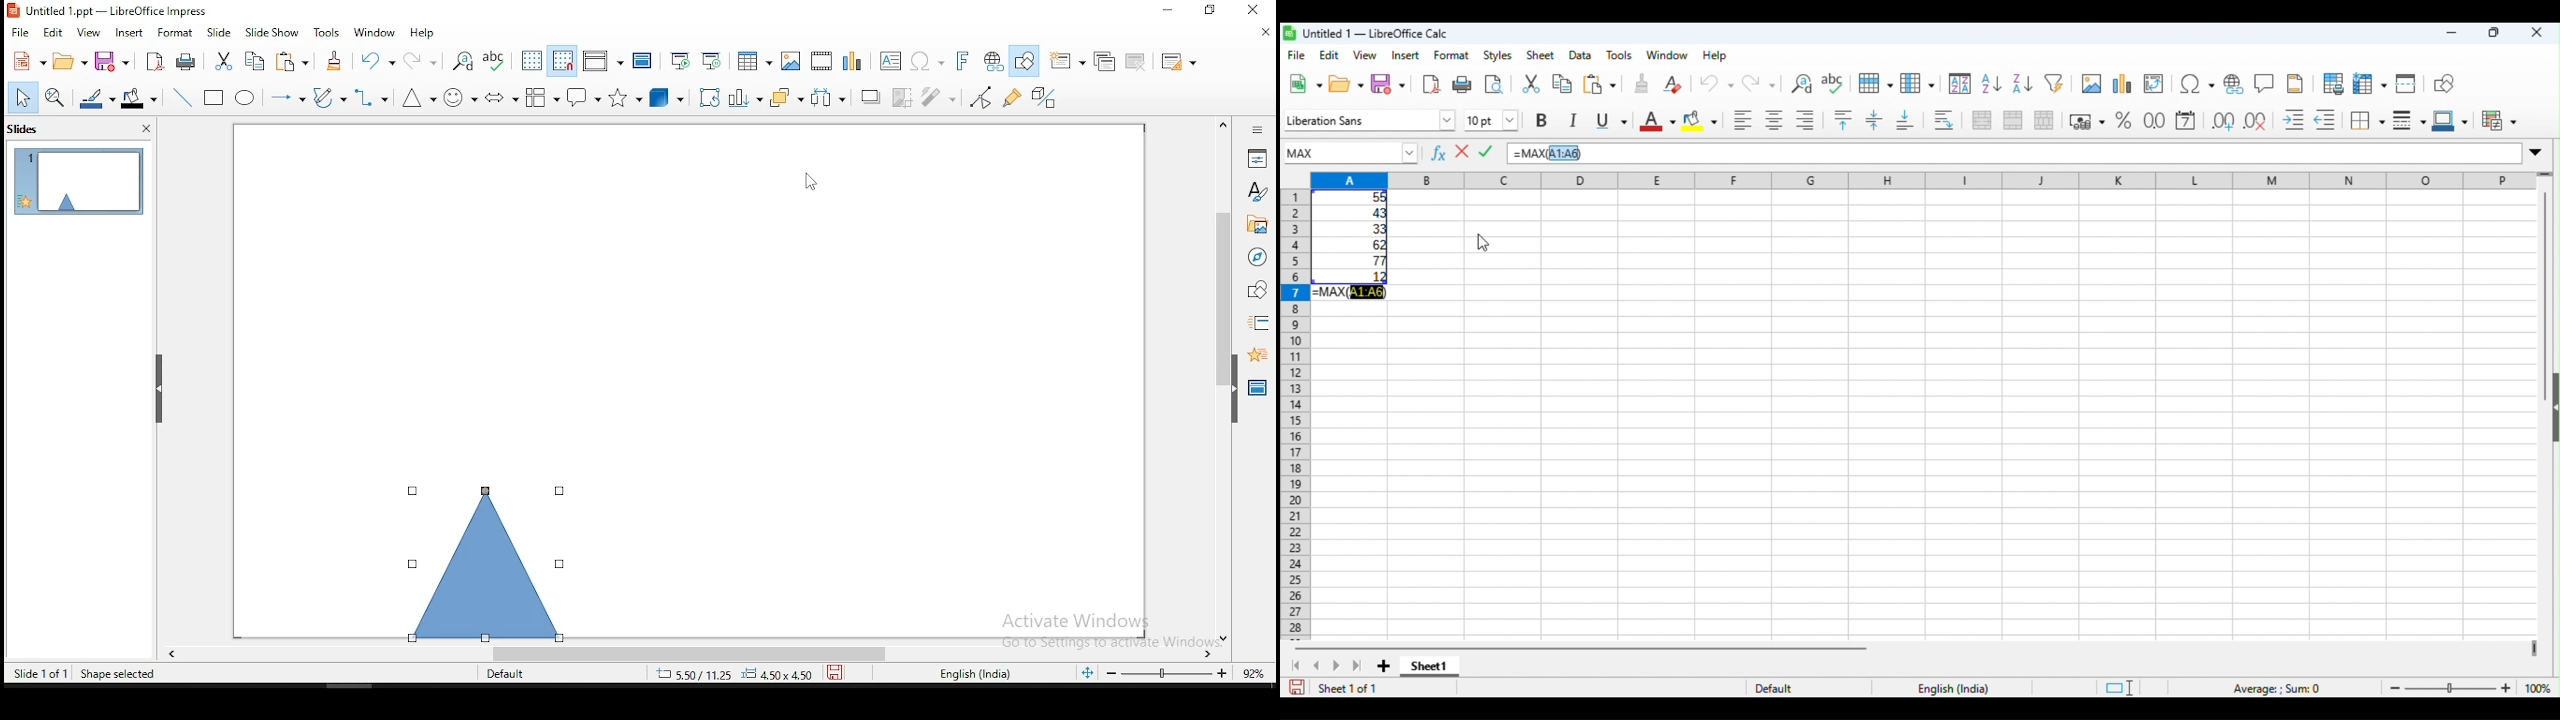 The width and height of the screenshot is (2576, 728). Describe the element at coordinates (1989, 83) in the screenshot. I see `sort ascending` at that location.